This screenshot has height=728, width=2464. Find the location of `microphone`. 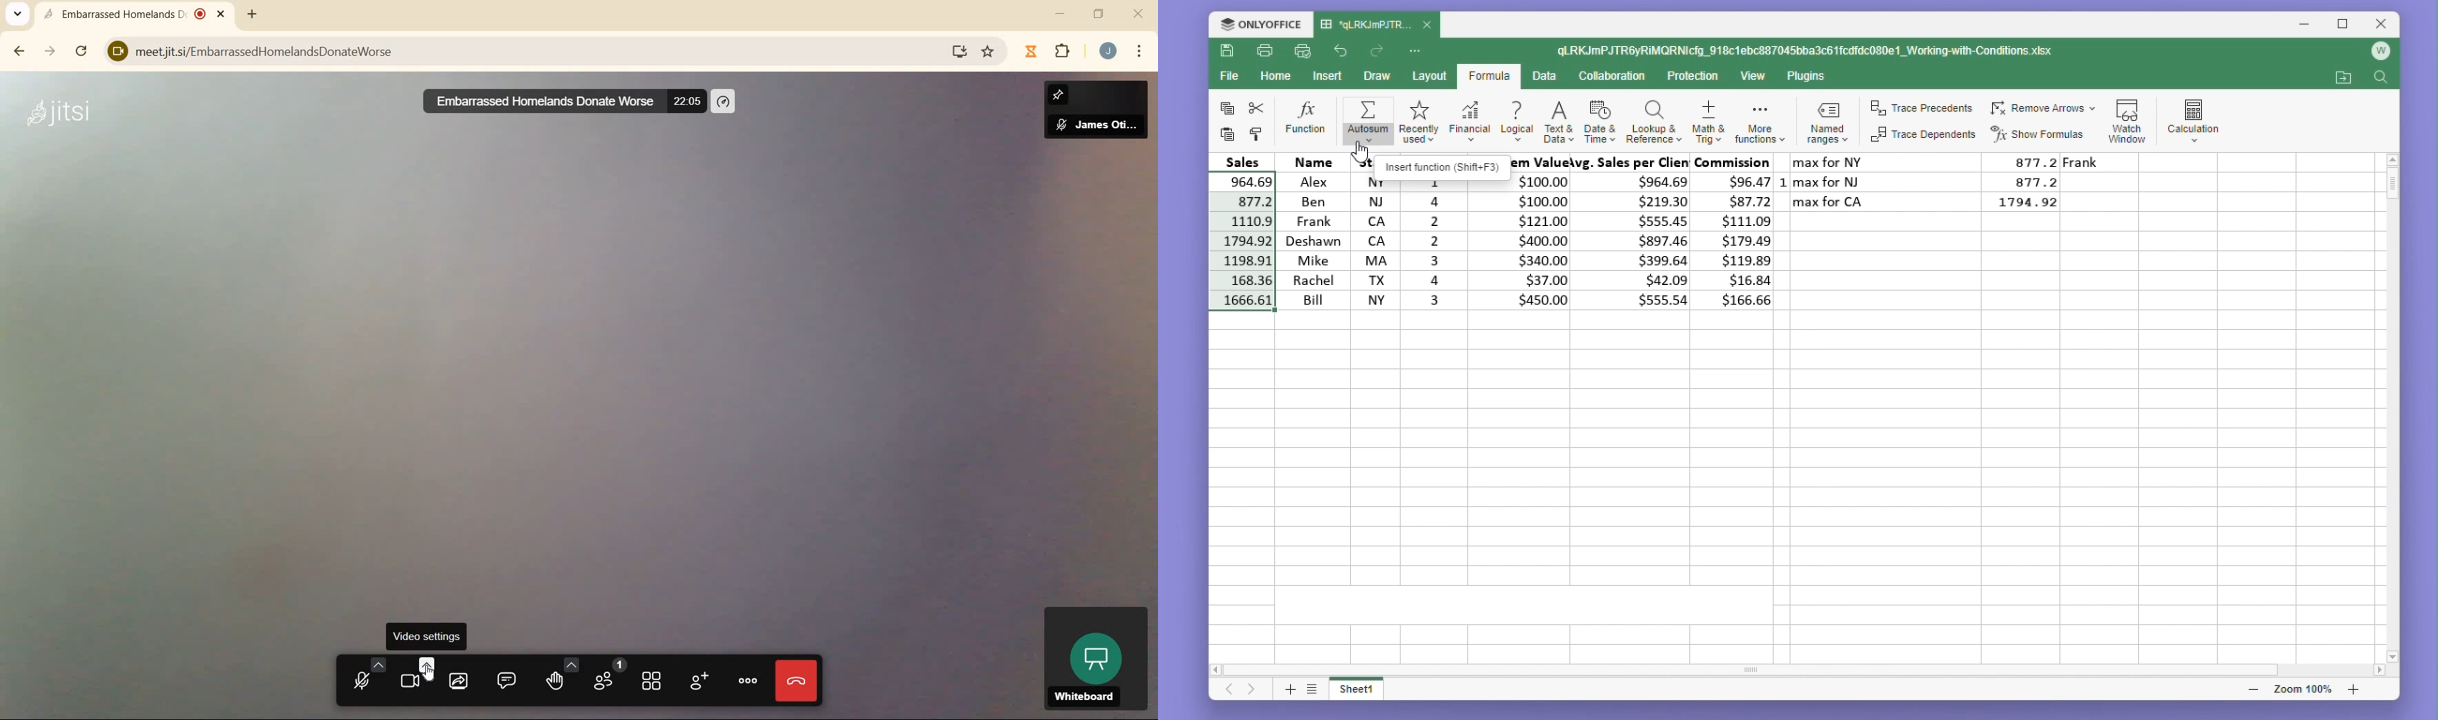

microphone is located at coordinates (363, 673).